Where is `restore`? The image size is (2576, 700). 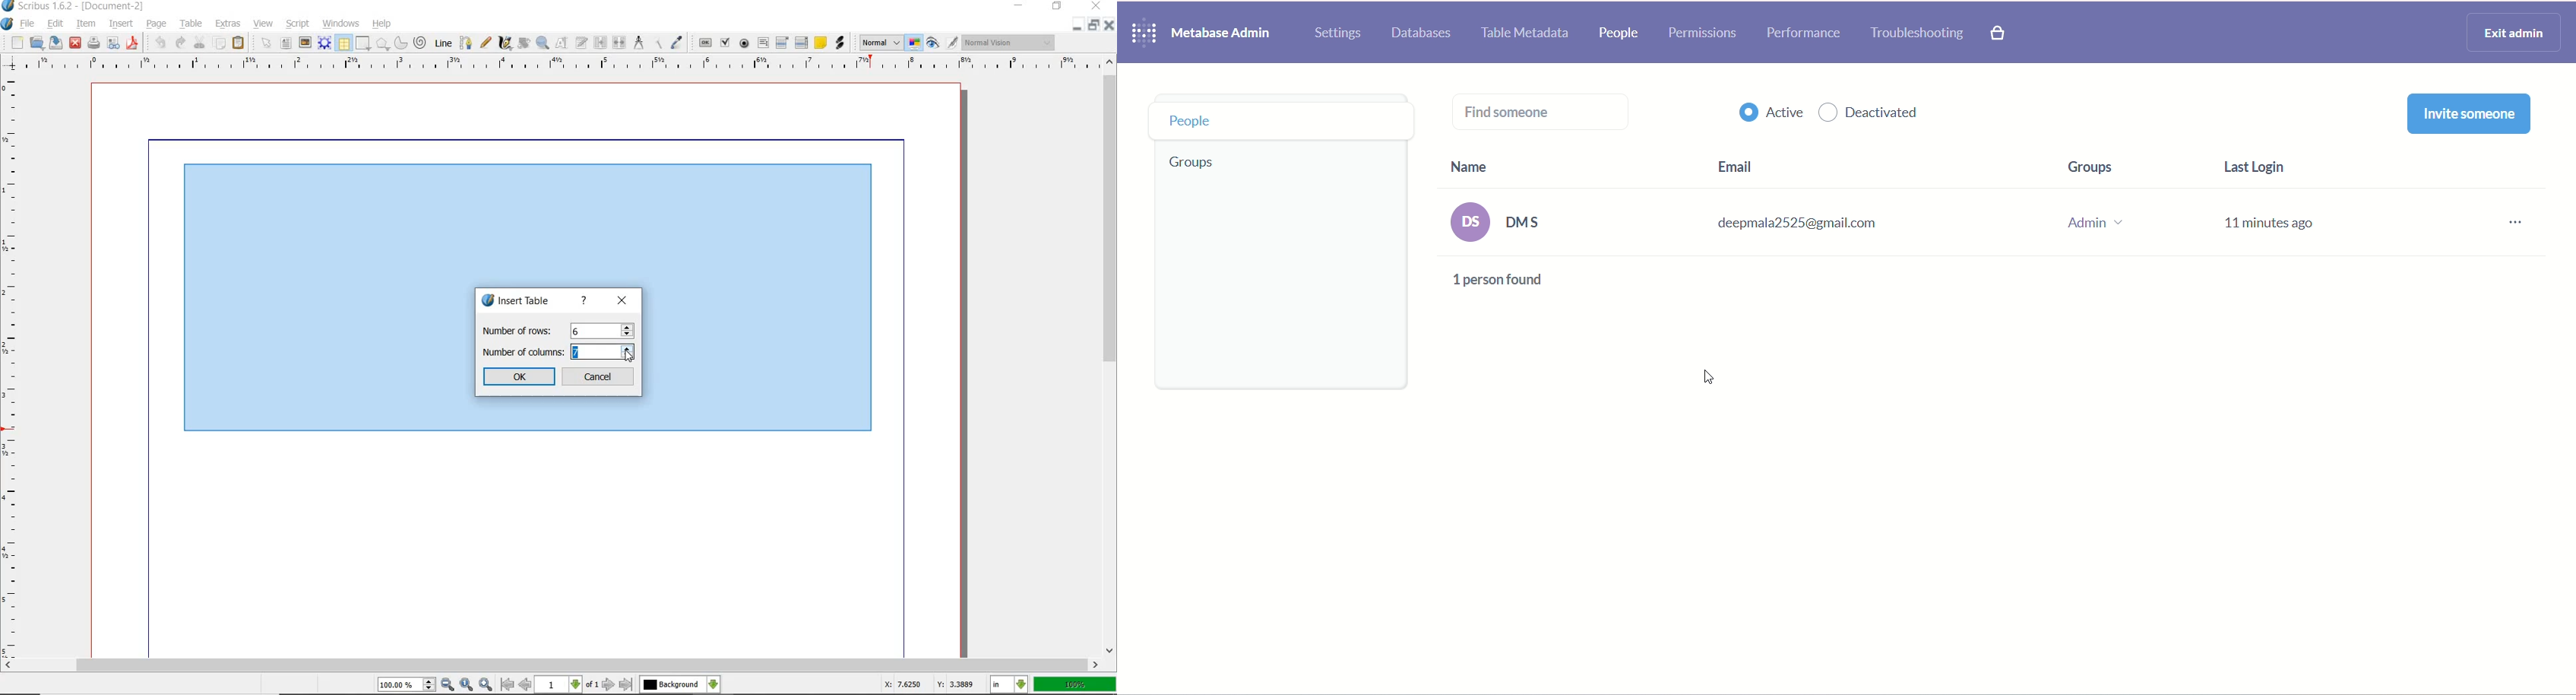
restore is located at coordinates (1094, 25).